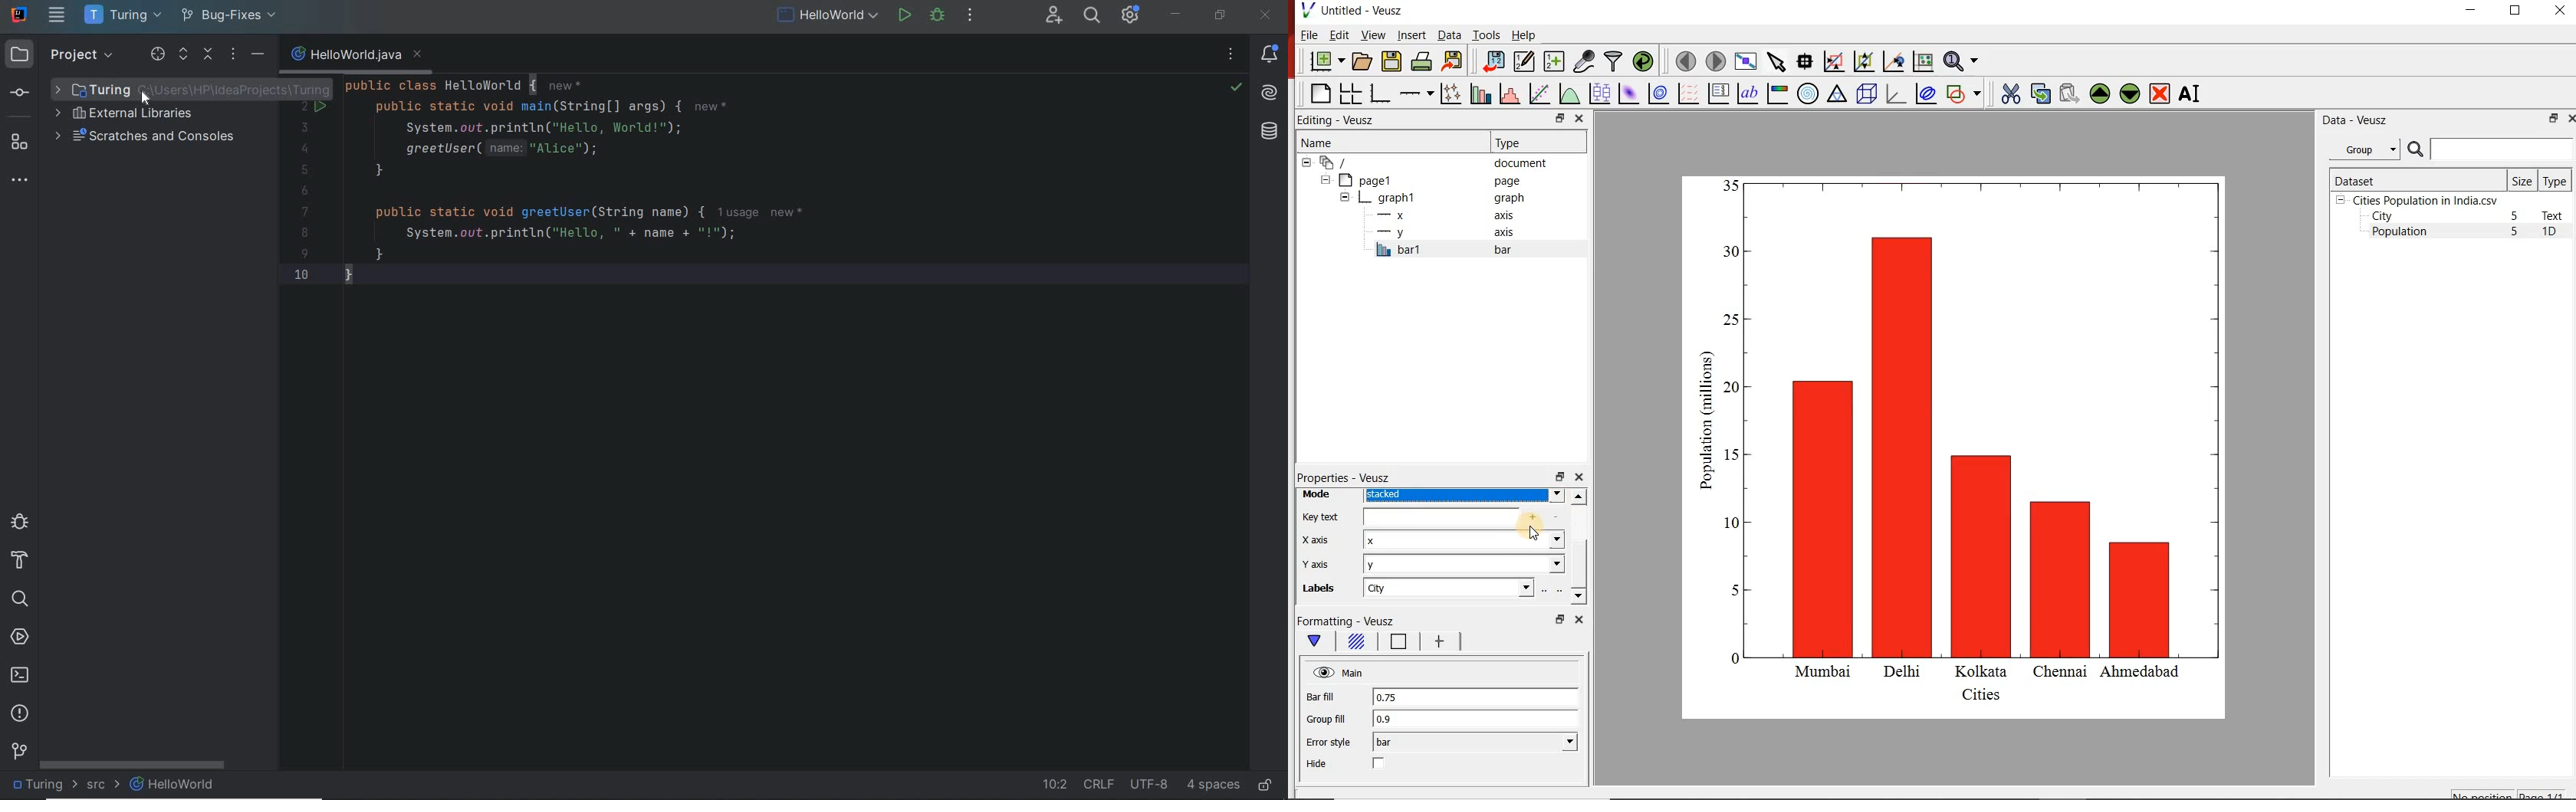 This screenshot has height=812, width=2576. What do you see at coordinates (2130, 93) in the screenshot?
I see `move the selected widget down` at bounding box center [2130, 93].